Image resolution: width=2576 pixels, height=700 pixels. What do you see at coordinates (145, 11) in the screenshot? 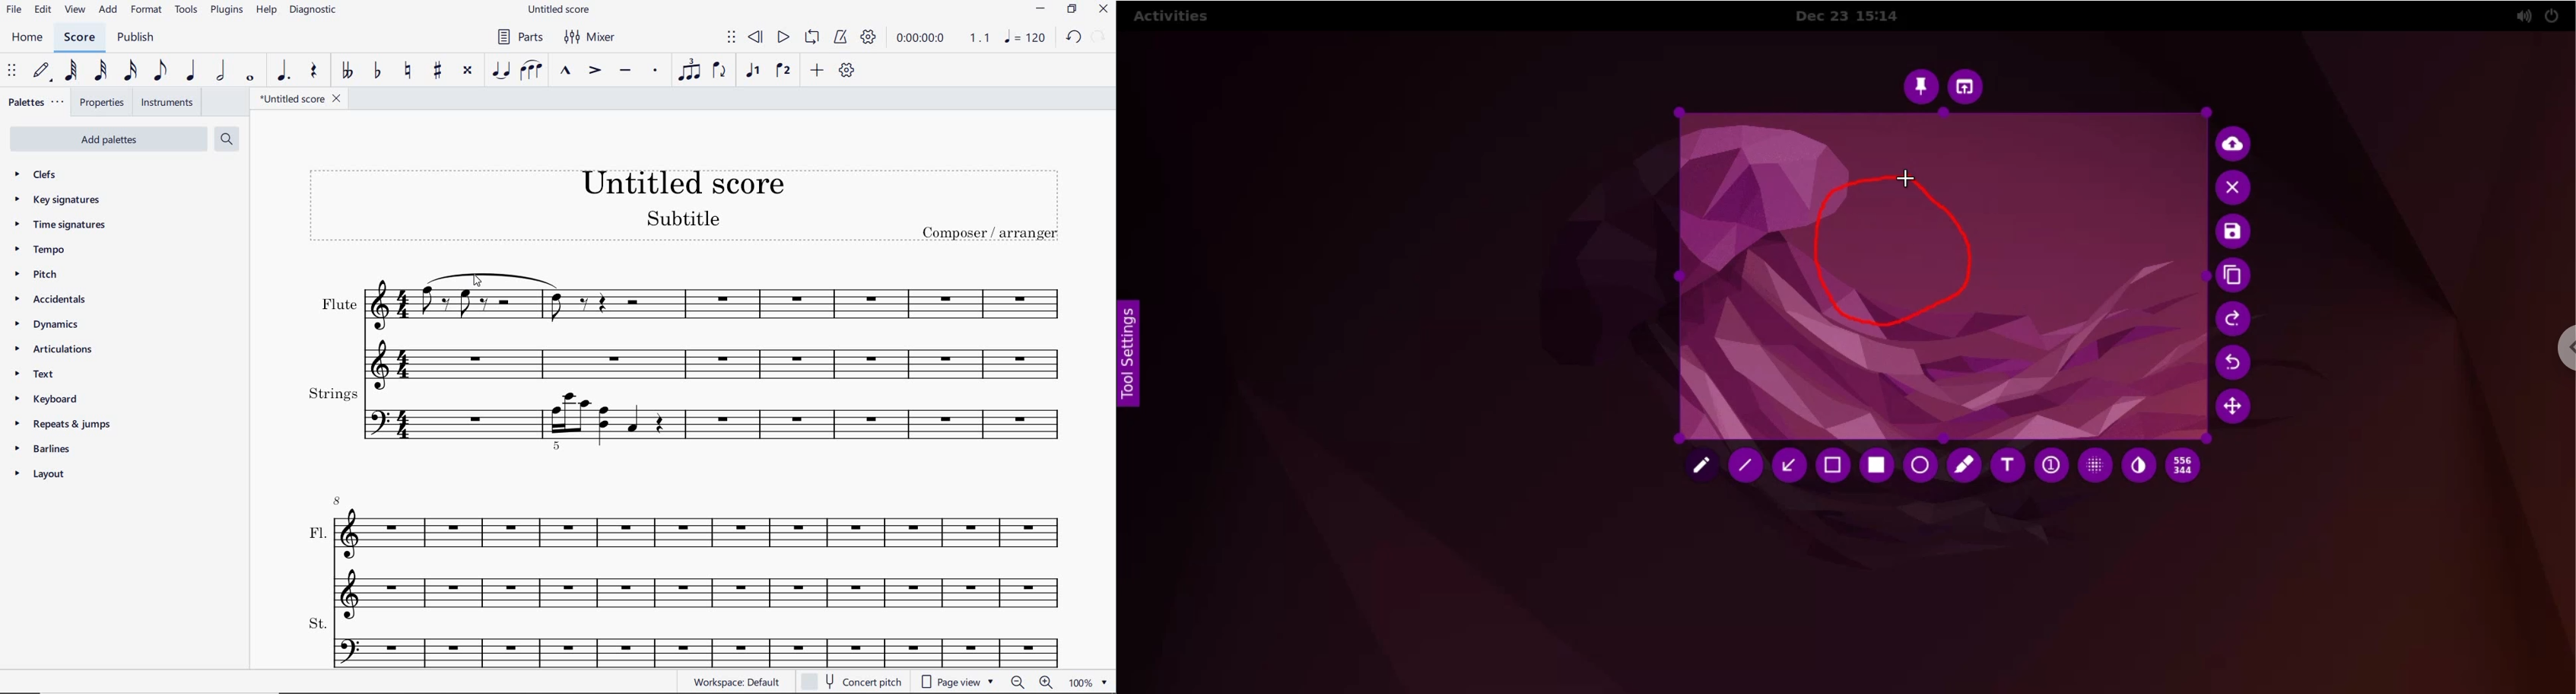
I see `format` at bounding box center [145, 11].